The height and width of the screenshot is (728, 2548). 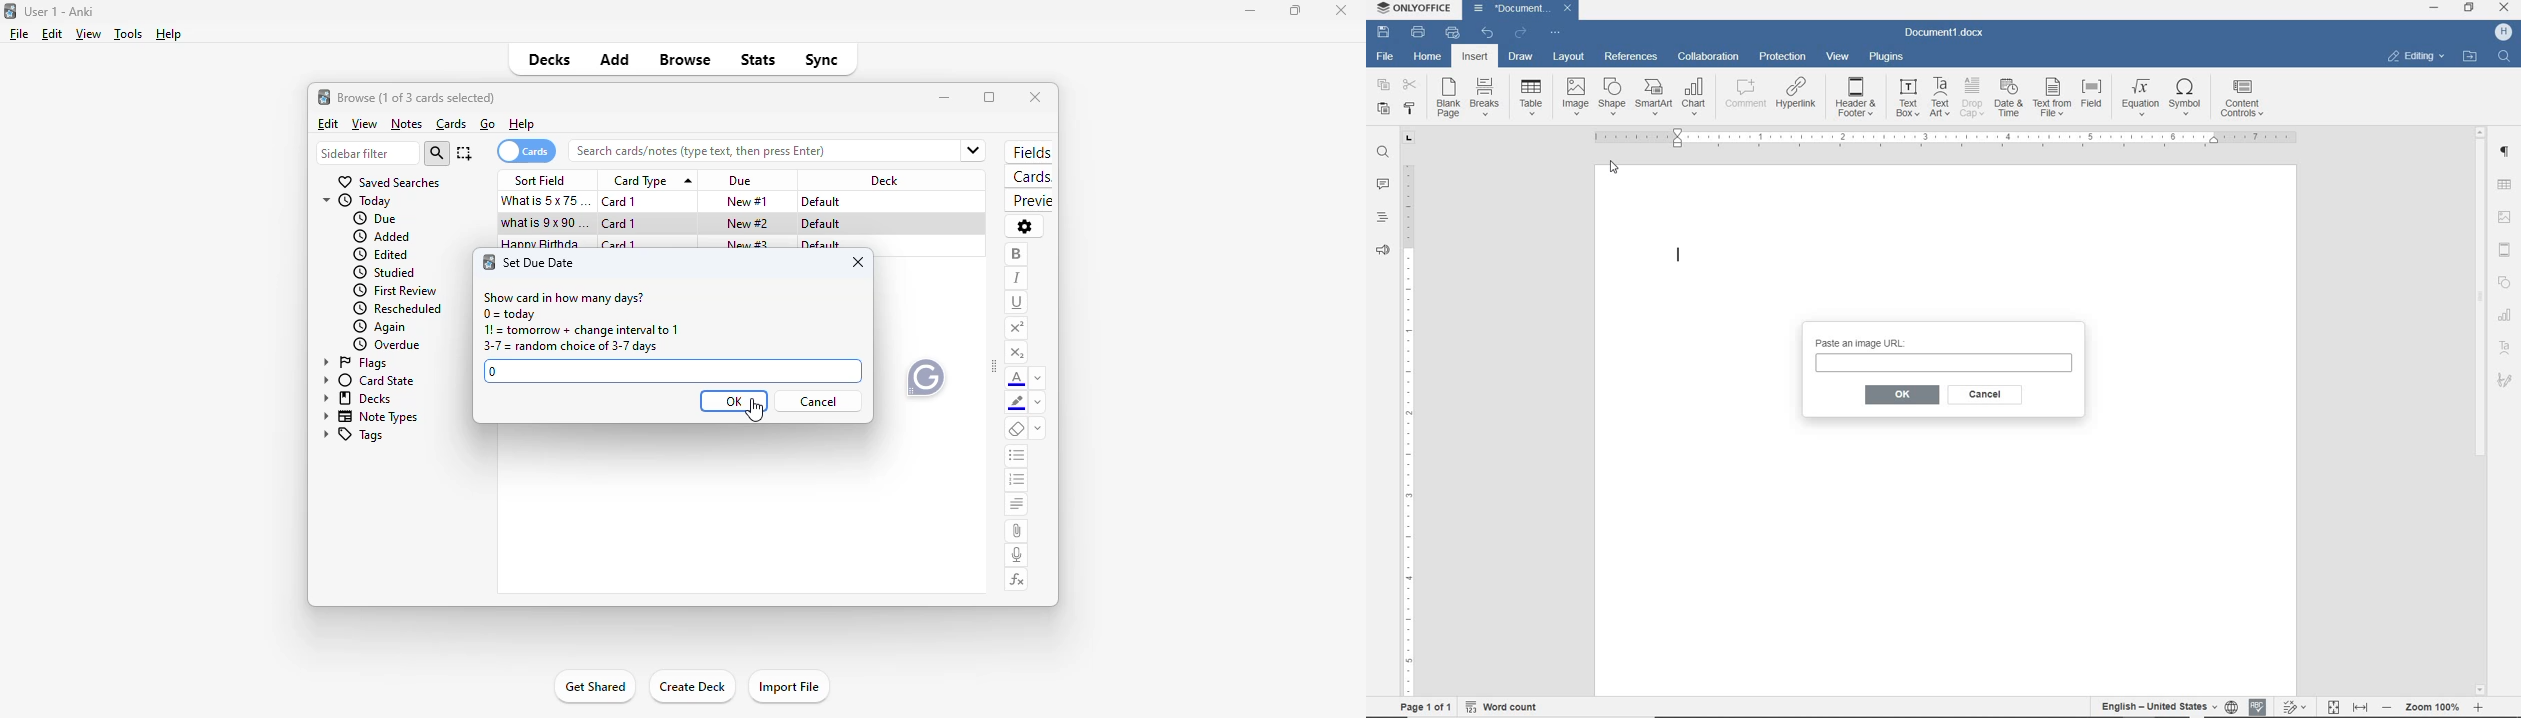 What do you see at coordinates (464, 153) in the screenshot?
I see `select` at bounding box center [464, 153].